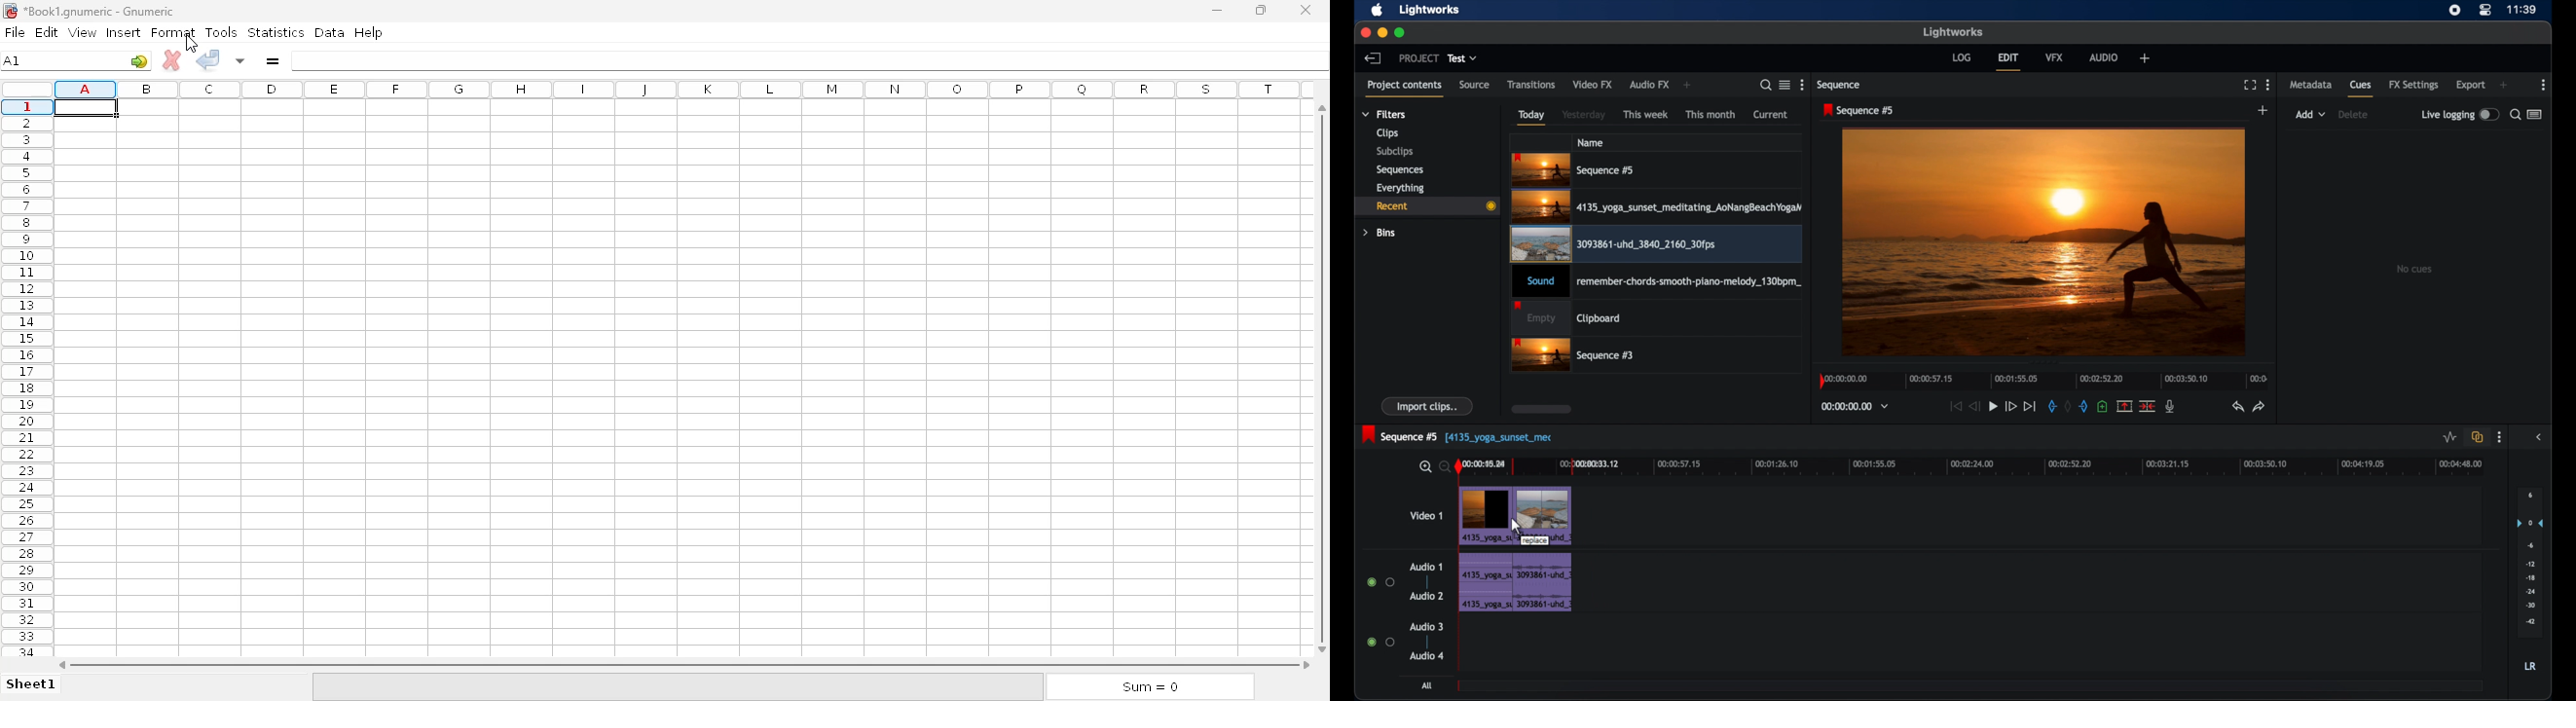 The height and width of the screenshot is (728, 2576). What do you see at coordinates (1475, 84) in the screenshot?
I see `source` at bounding box center [1475, 84].